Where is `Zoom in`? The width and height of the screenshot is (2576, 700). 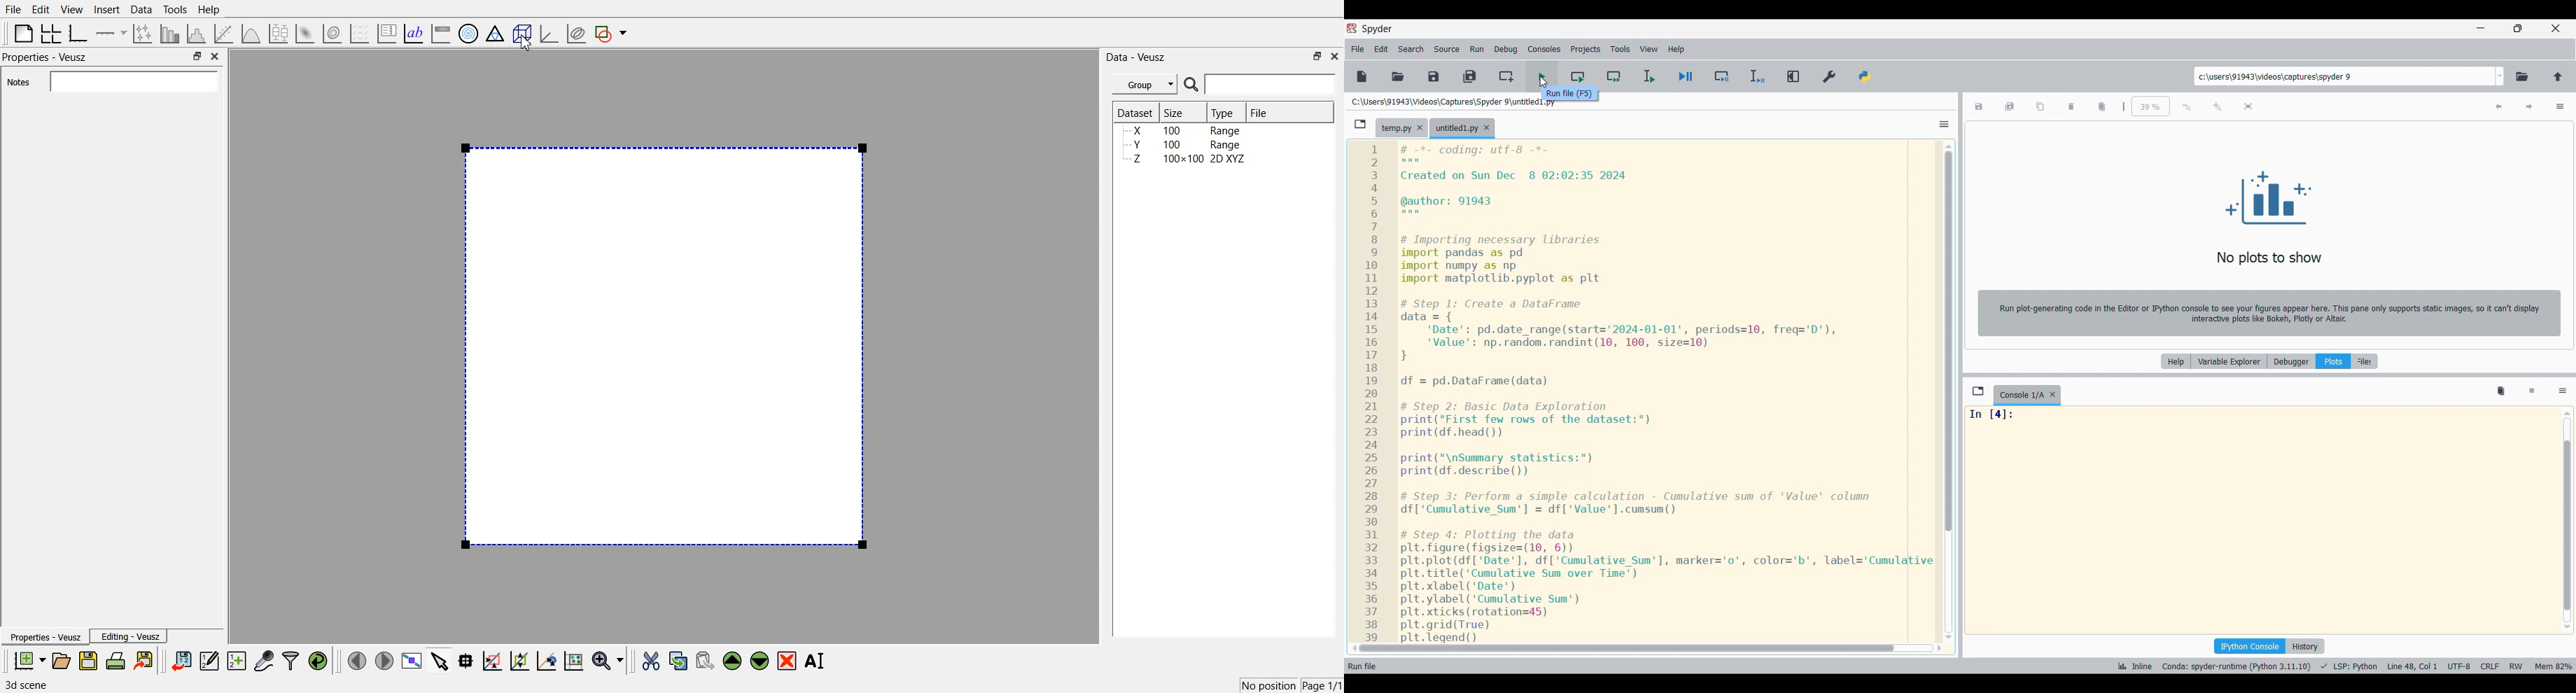 Zoom in is located at coordinates (2218, 107).